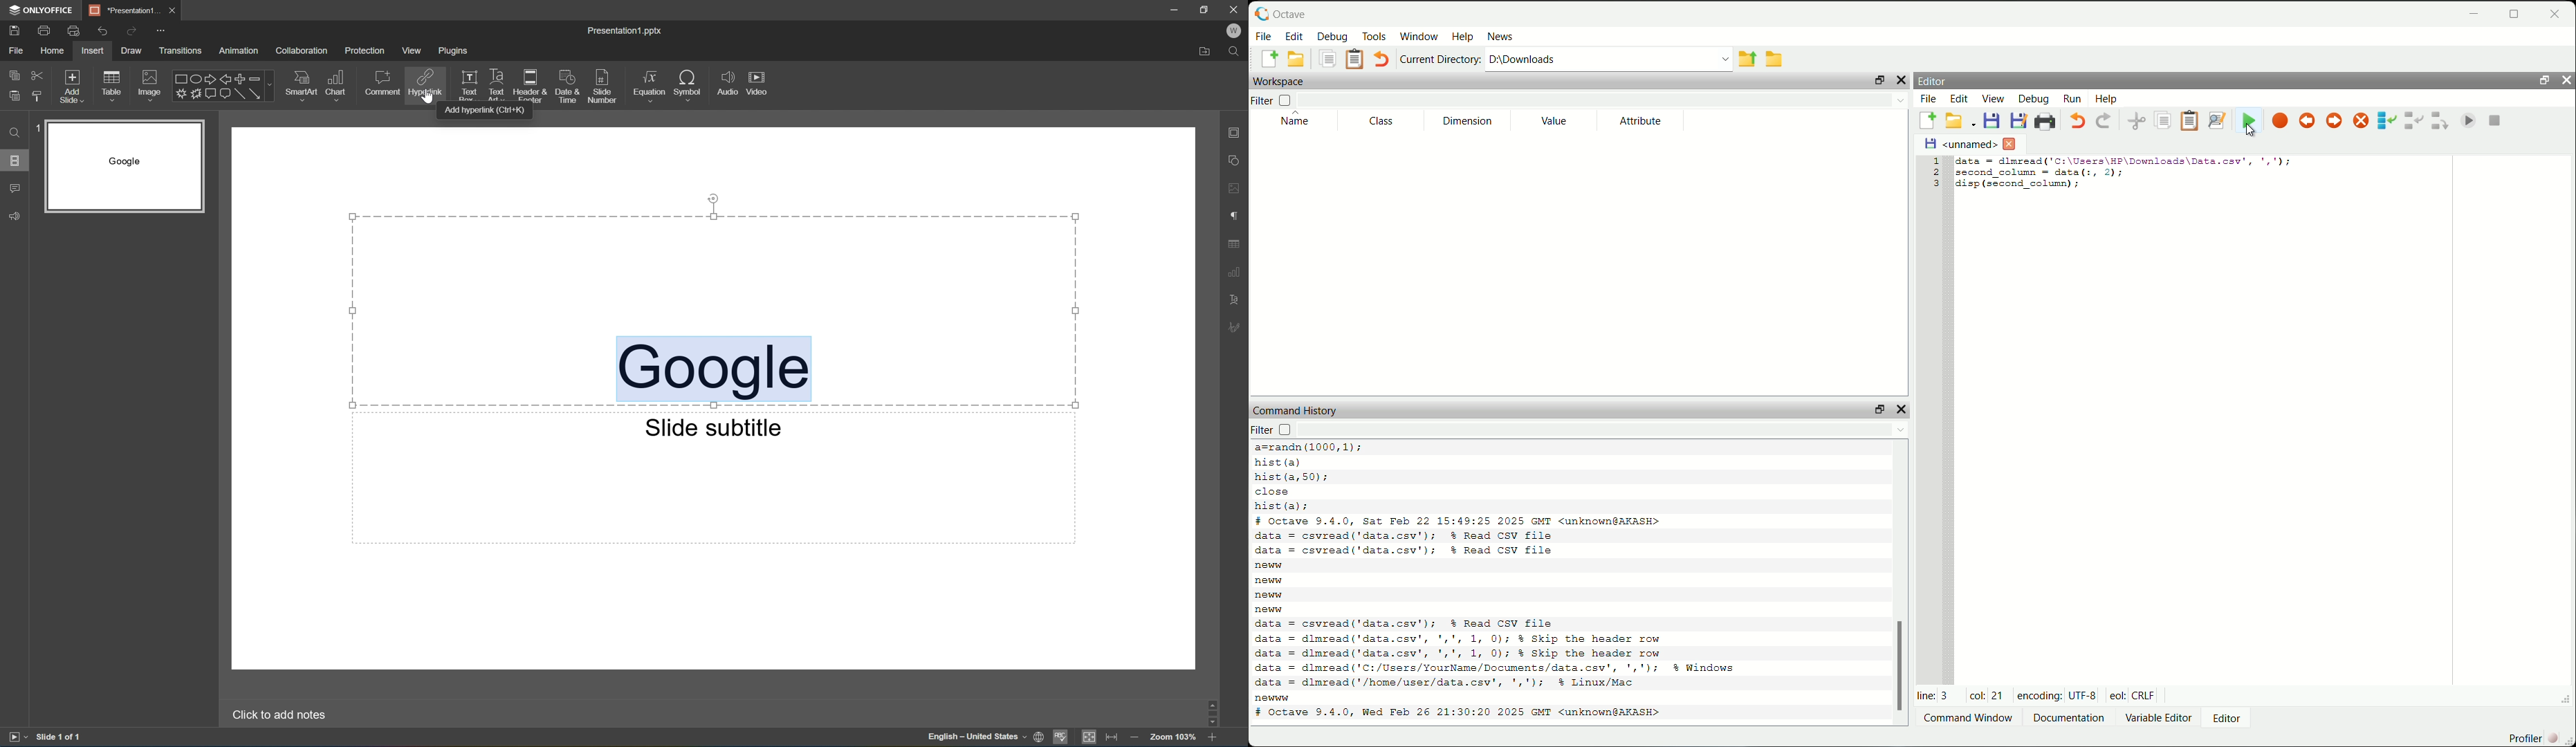 This screenshot has width=2576, height=756. Describe the element at coordinates (1553, 122) in the screenshot. I see `value` at that location.